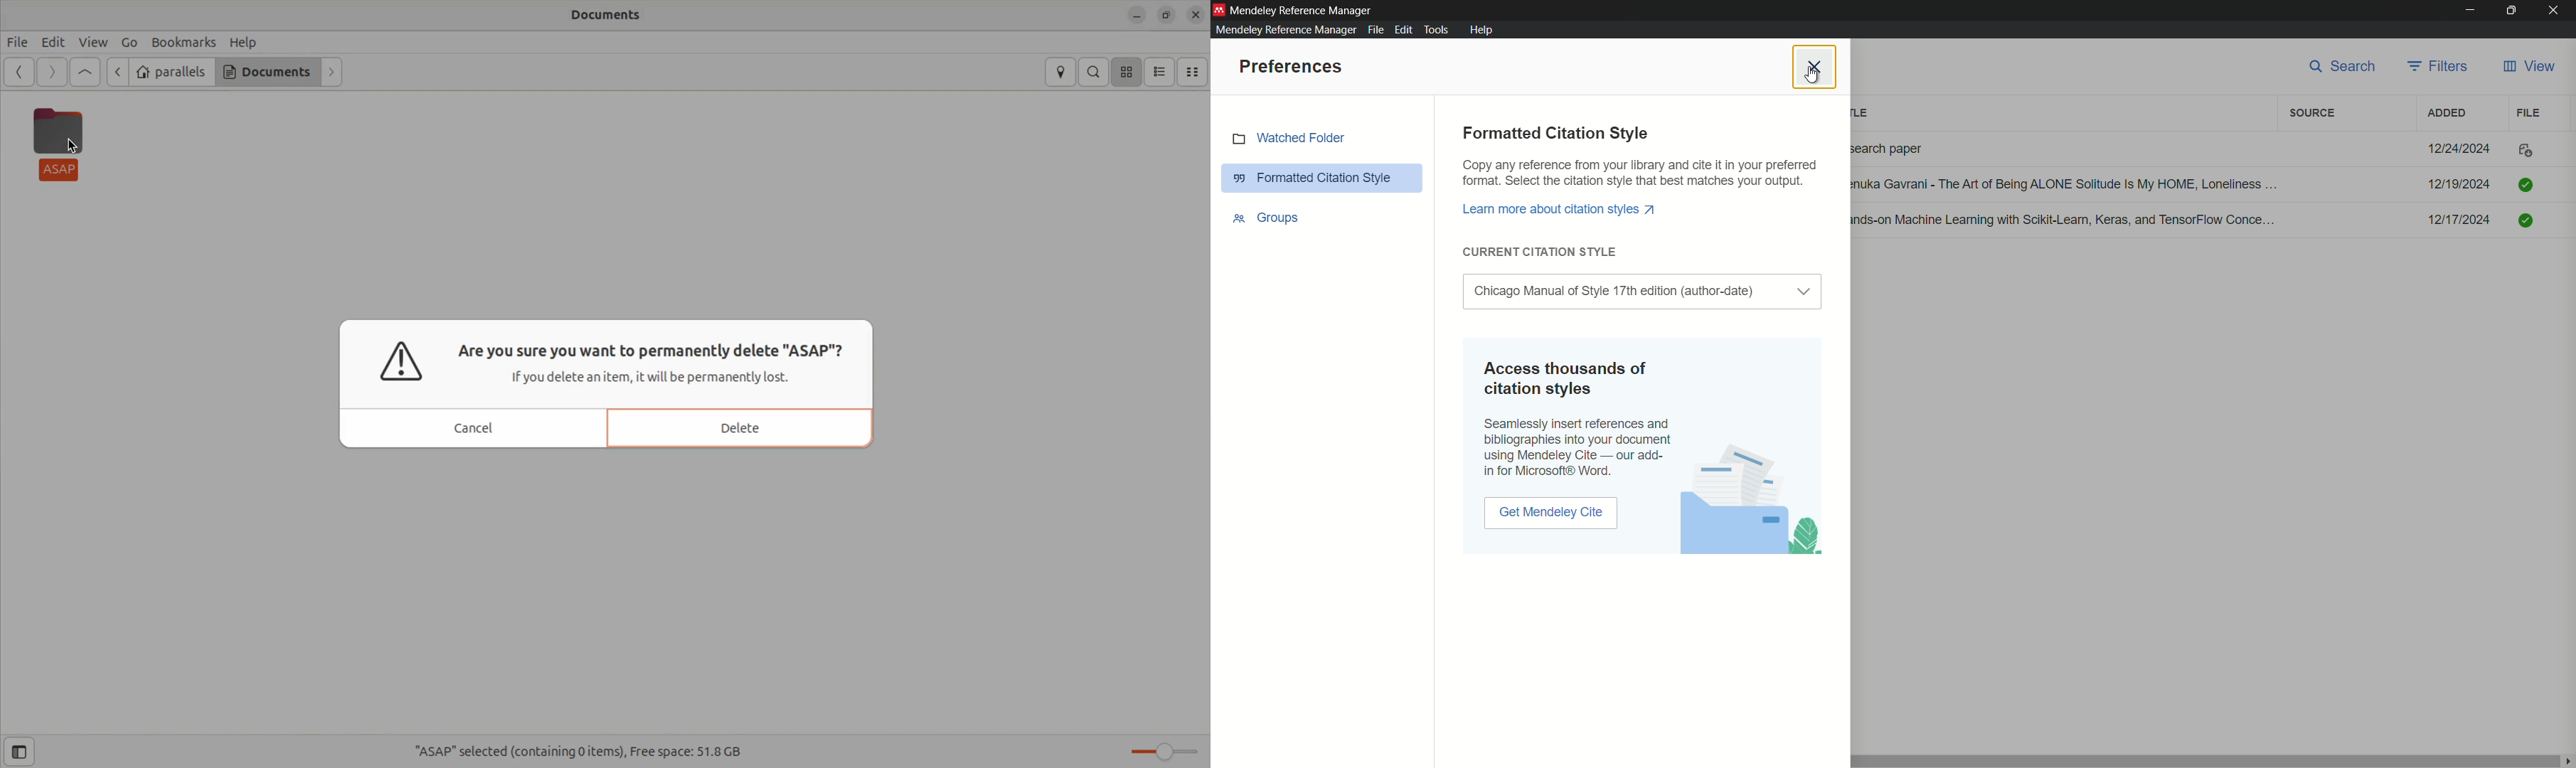 This screenshot has width=2576, height=784. What do you see at coordinates (61, 143) in the screenshot?
I see `ASAP` at bounding box center [61, 143].